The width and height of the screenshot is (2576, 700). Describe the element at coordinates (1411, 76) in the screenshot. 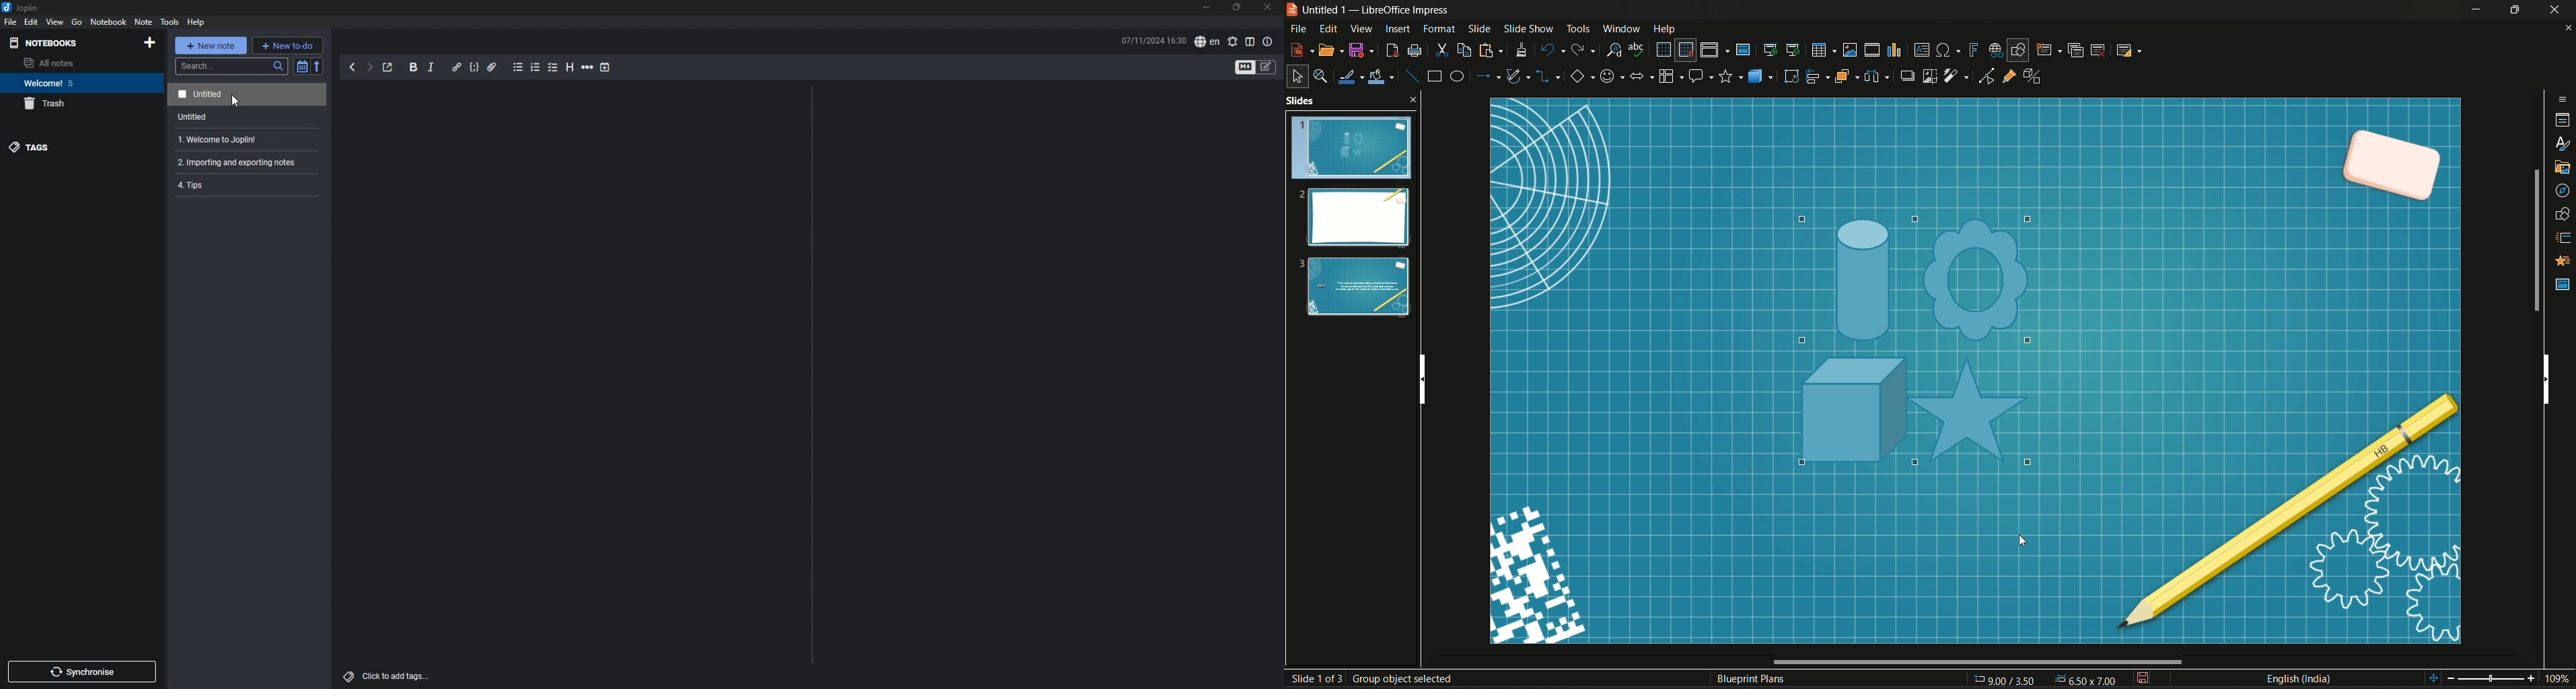

I see `insert line` at that location.